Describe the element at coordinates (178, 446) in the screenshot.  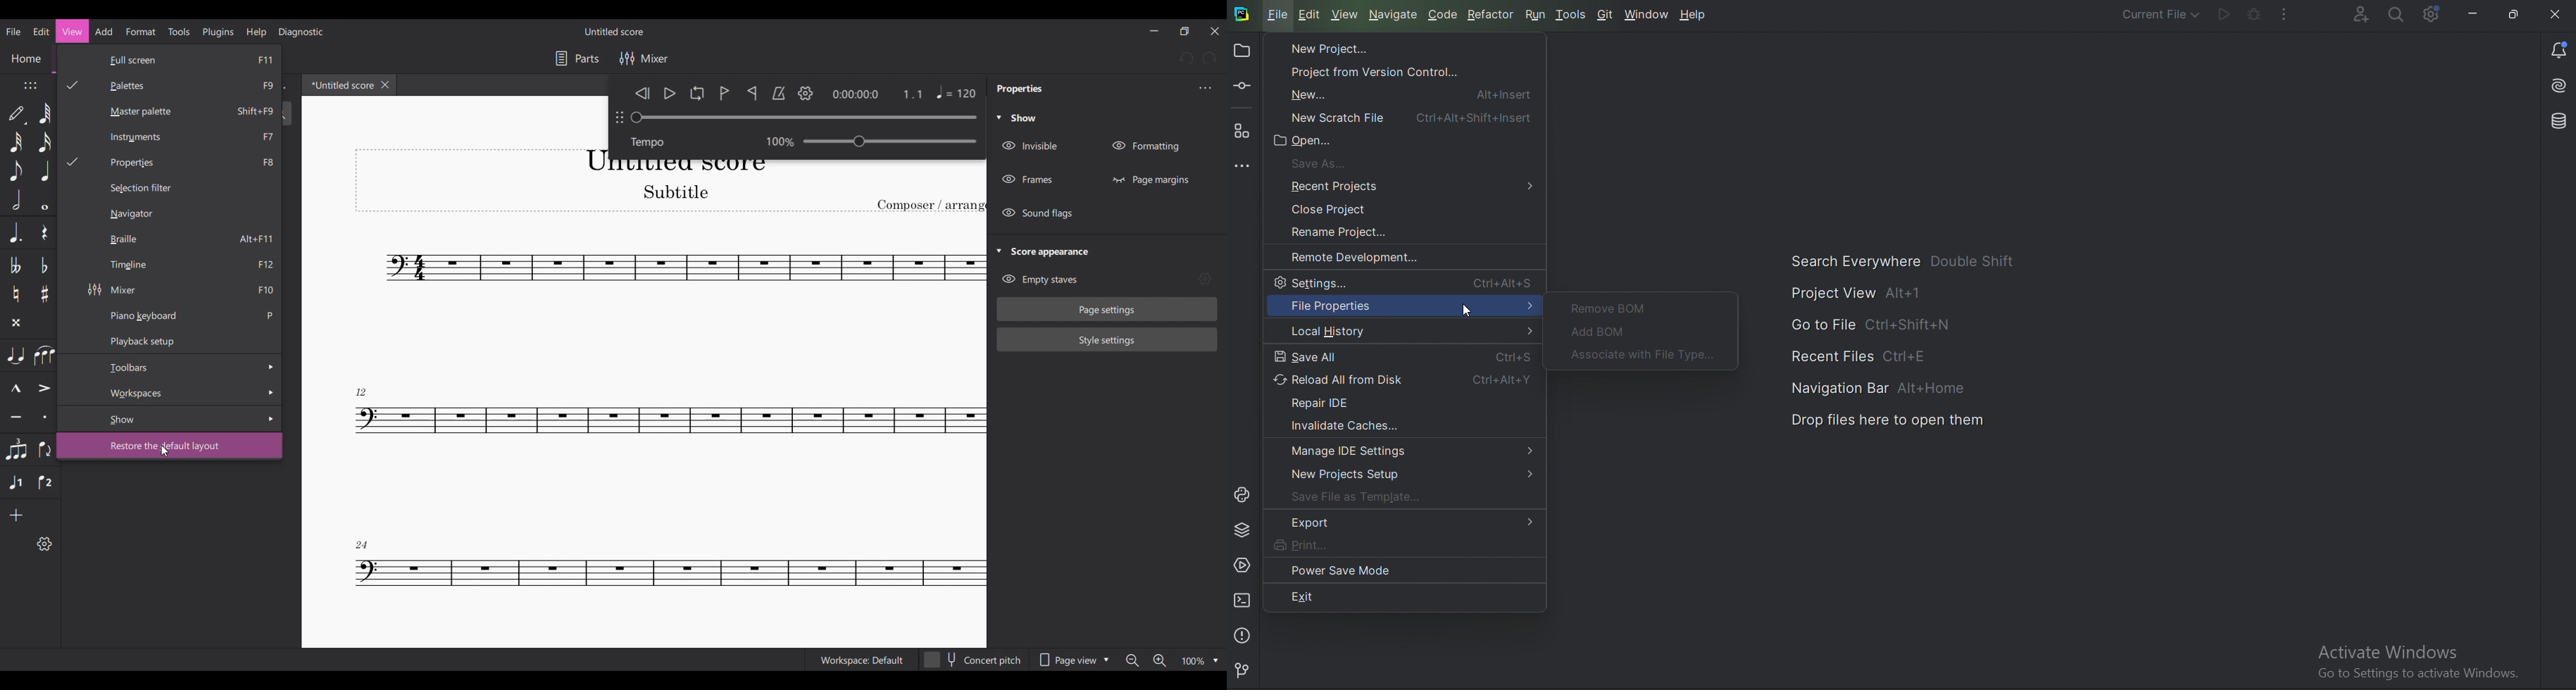
I see `Restore the default layout` at that location.